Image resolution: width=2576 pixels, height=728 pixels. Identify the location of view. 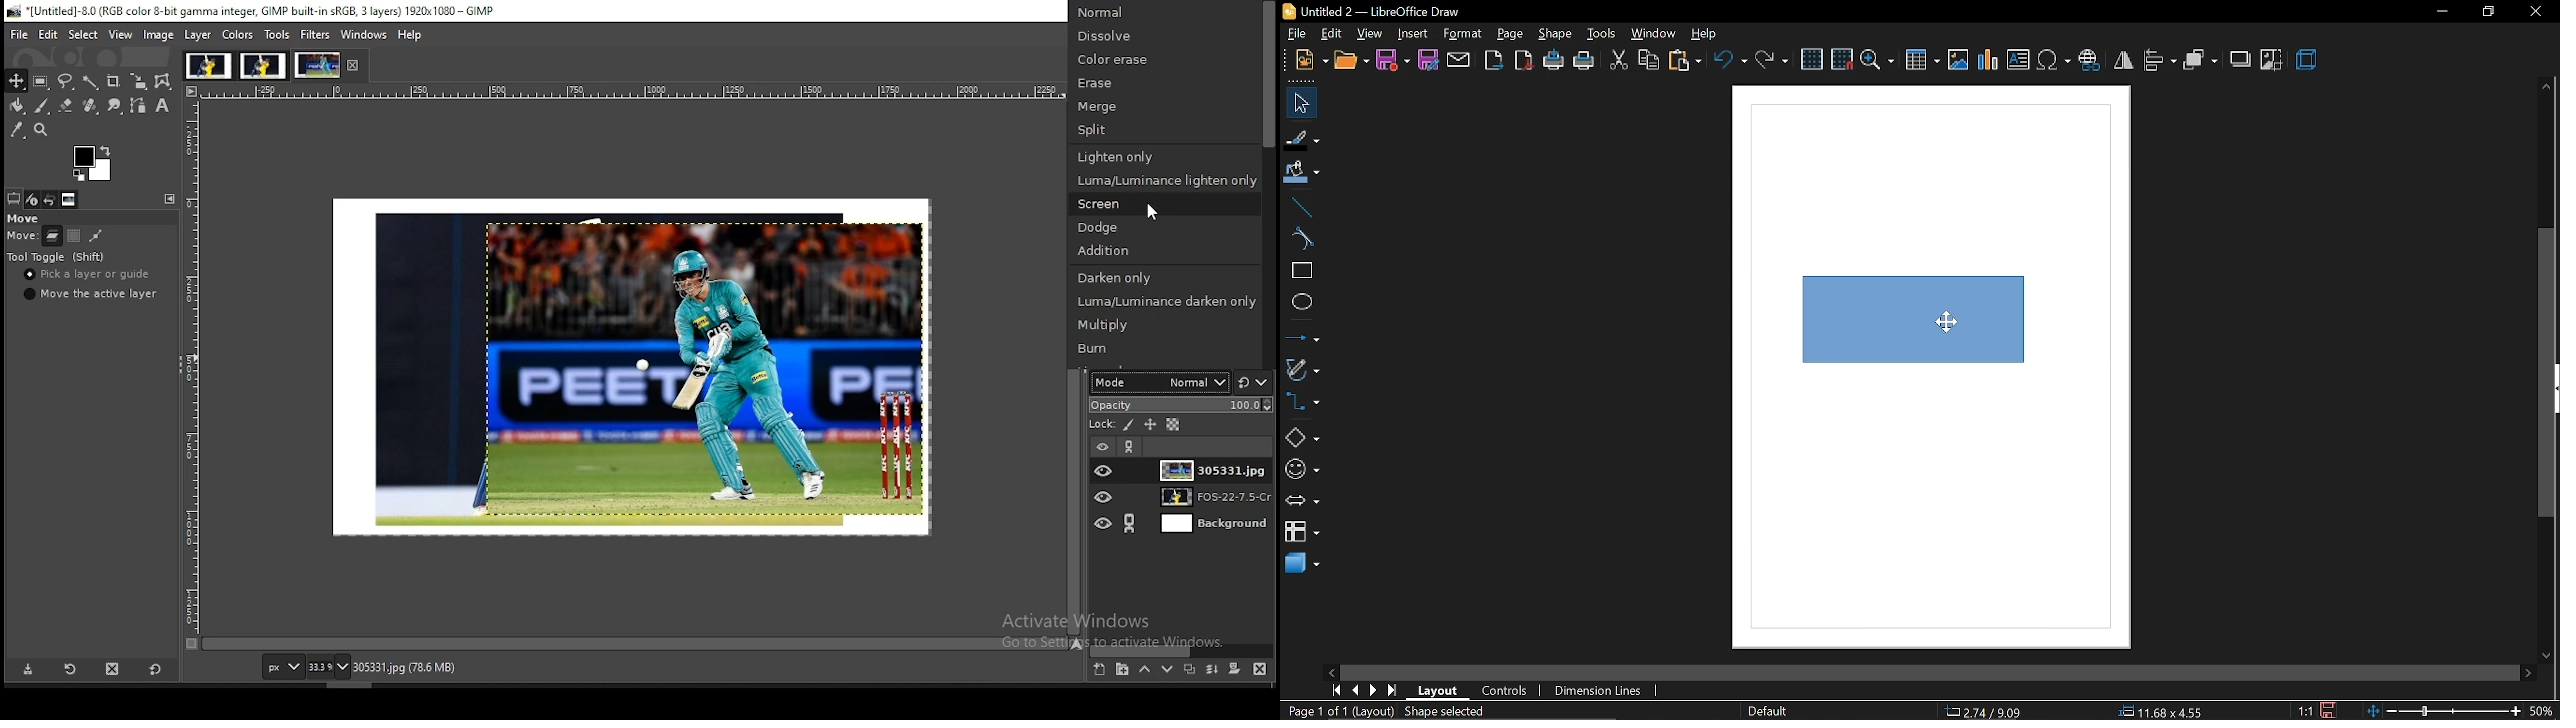
(1372, 34).